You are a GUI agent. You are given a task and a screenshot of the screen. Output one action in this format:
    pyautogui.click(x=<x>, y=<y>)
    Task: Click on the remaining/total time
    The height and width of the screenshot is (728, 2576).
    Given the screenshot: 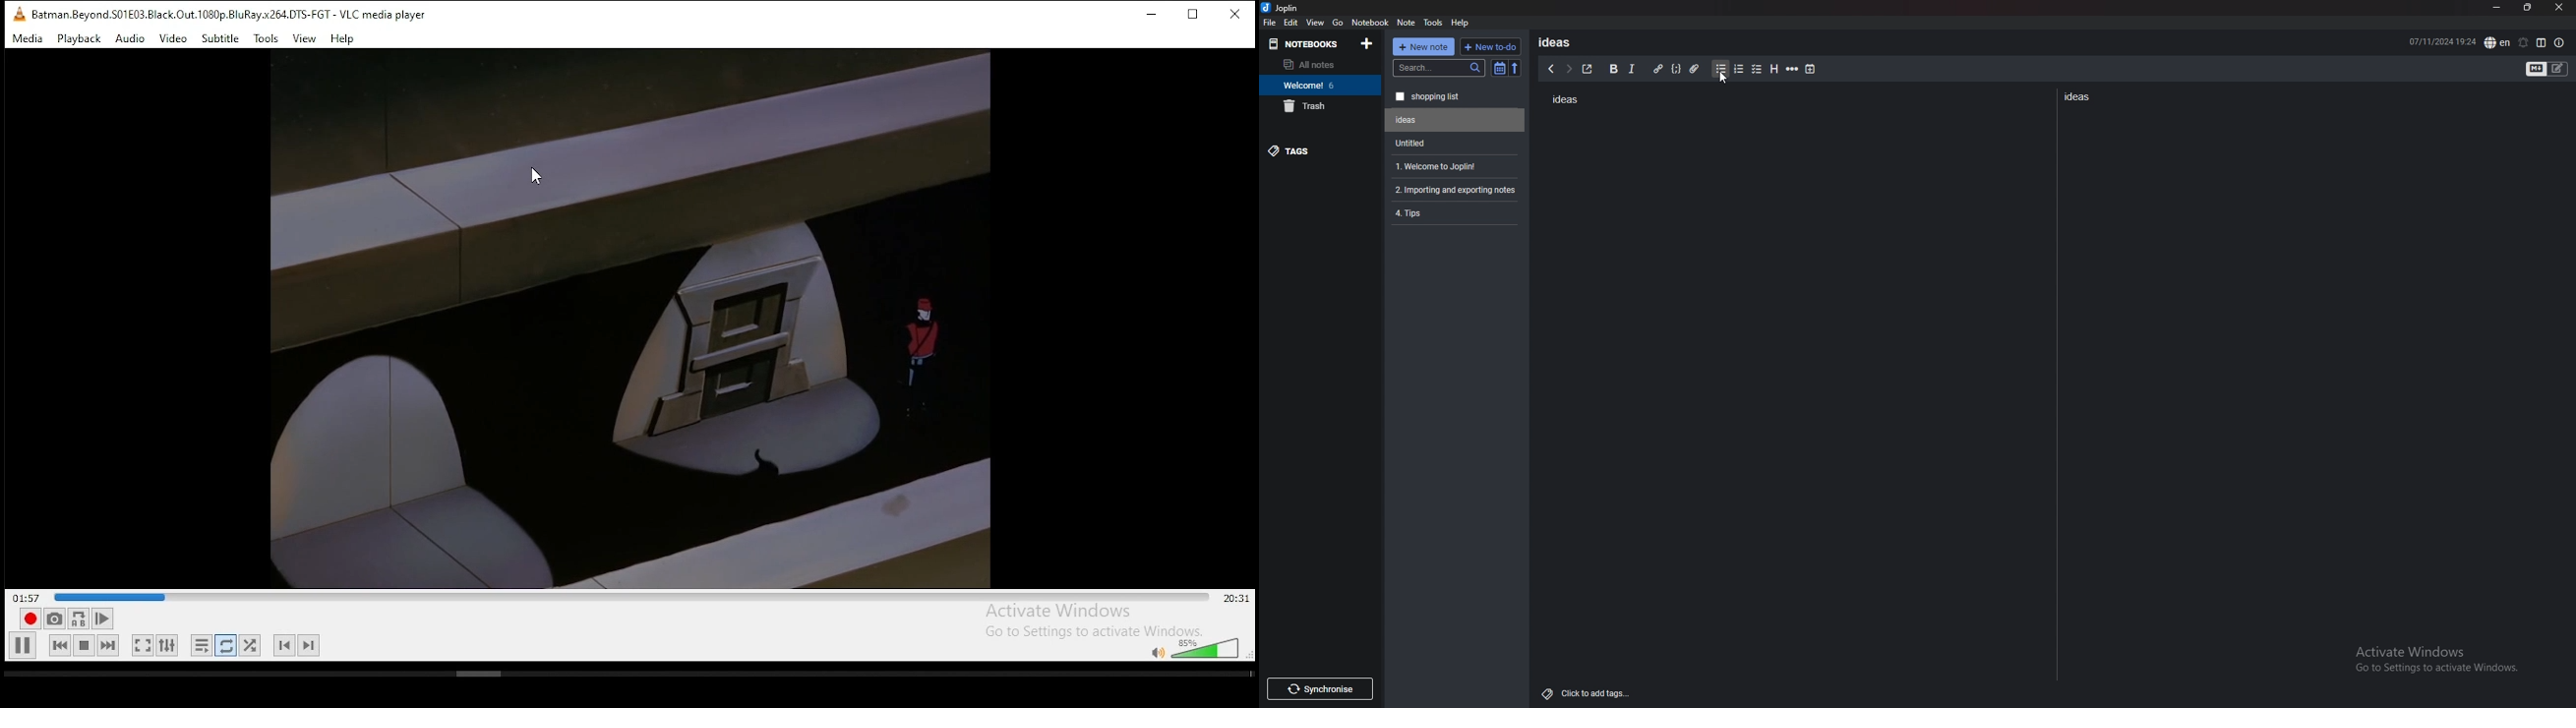 What is the action you would take?
    pyautogui.click(x=1235, y=598)
    